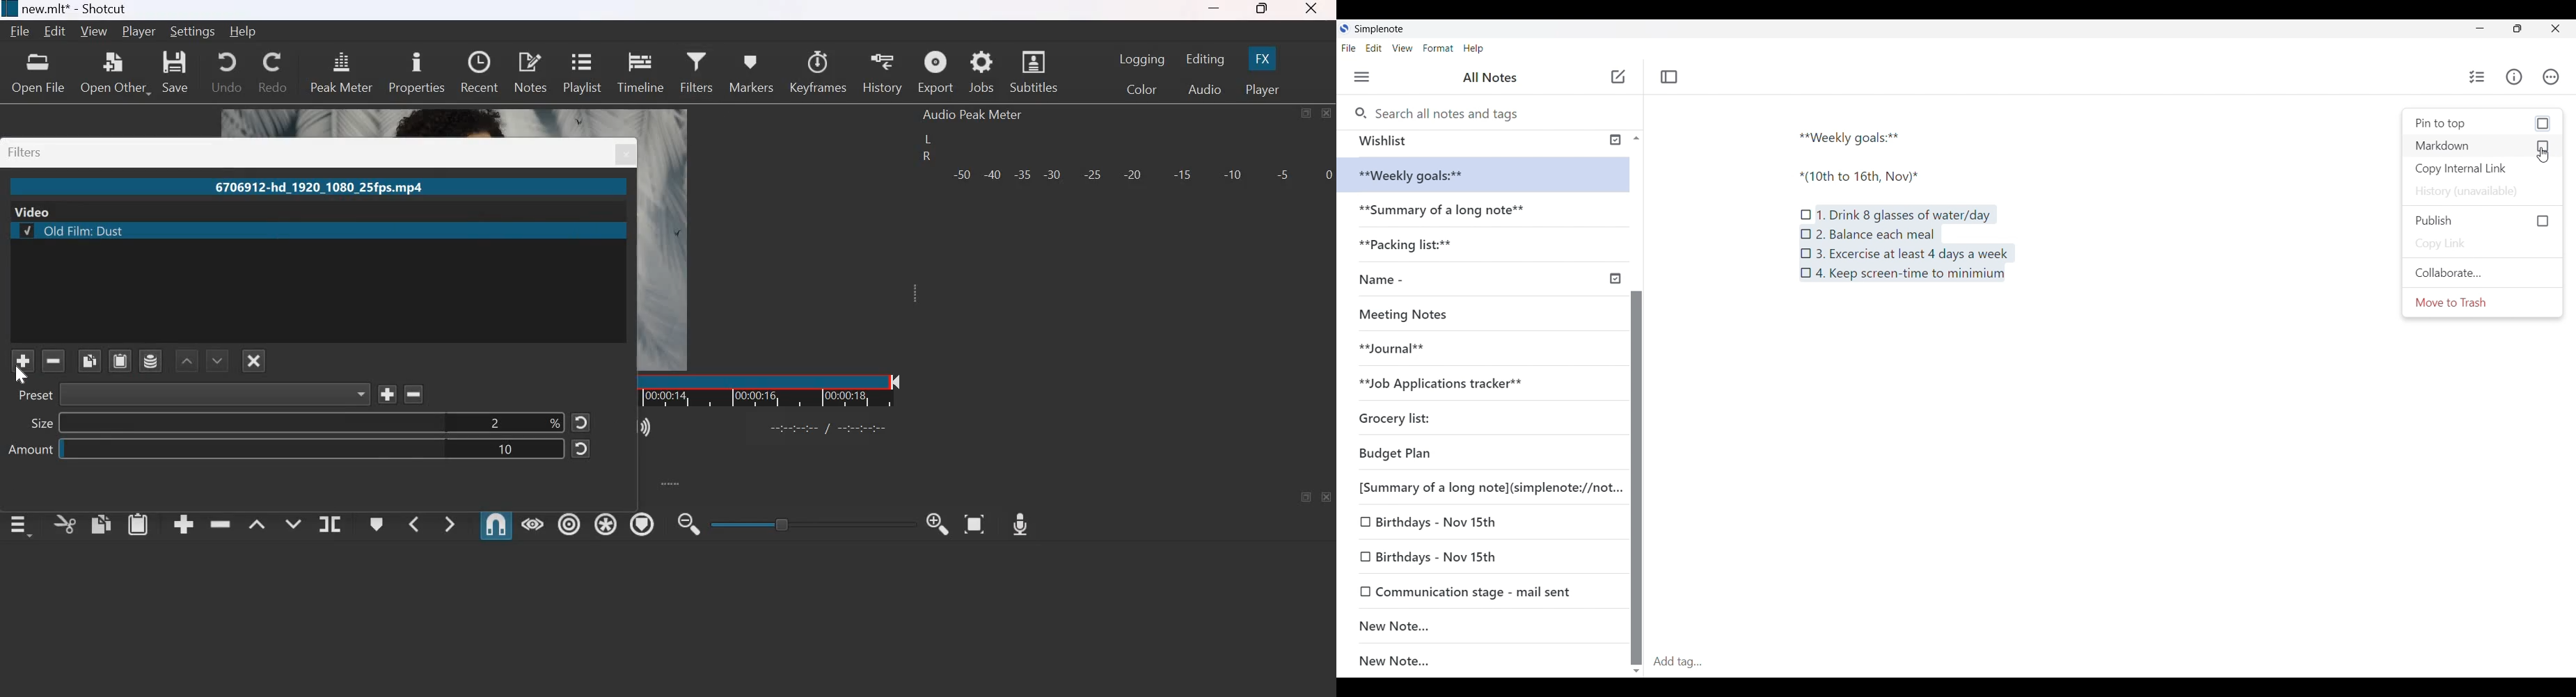 The height and width of the screenshot is (700, 2576). Describe the element at coordinates (293, 522) in the screenshot. I see `Overwrite` at that location.